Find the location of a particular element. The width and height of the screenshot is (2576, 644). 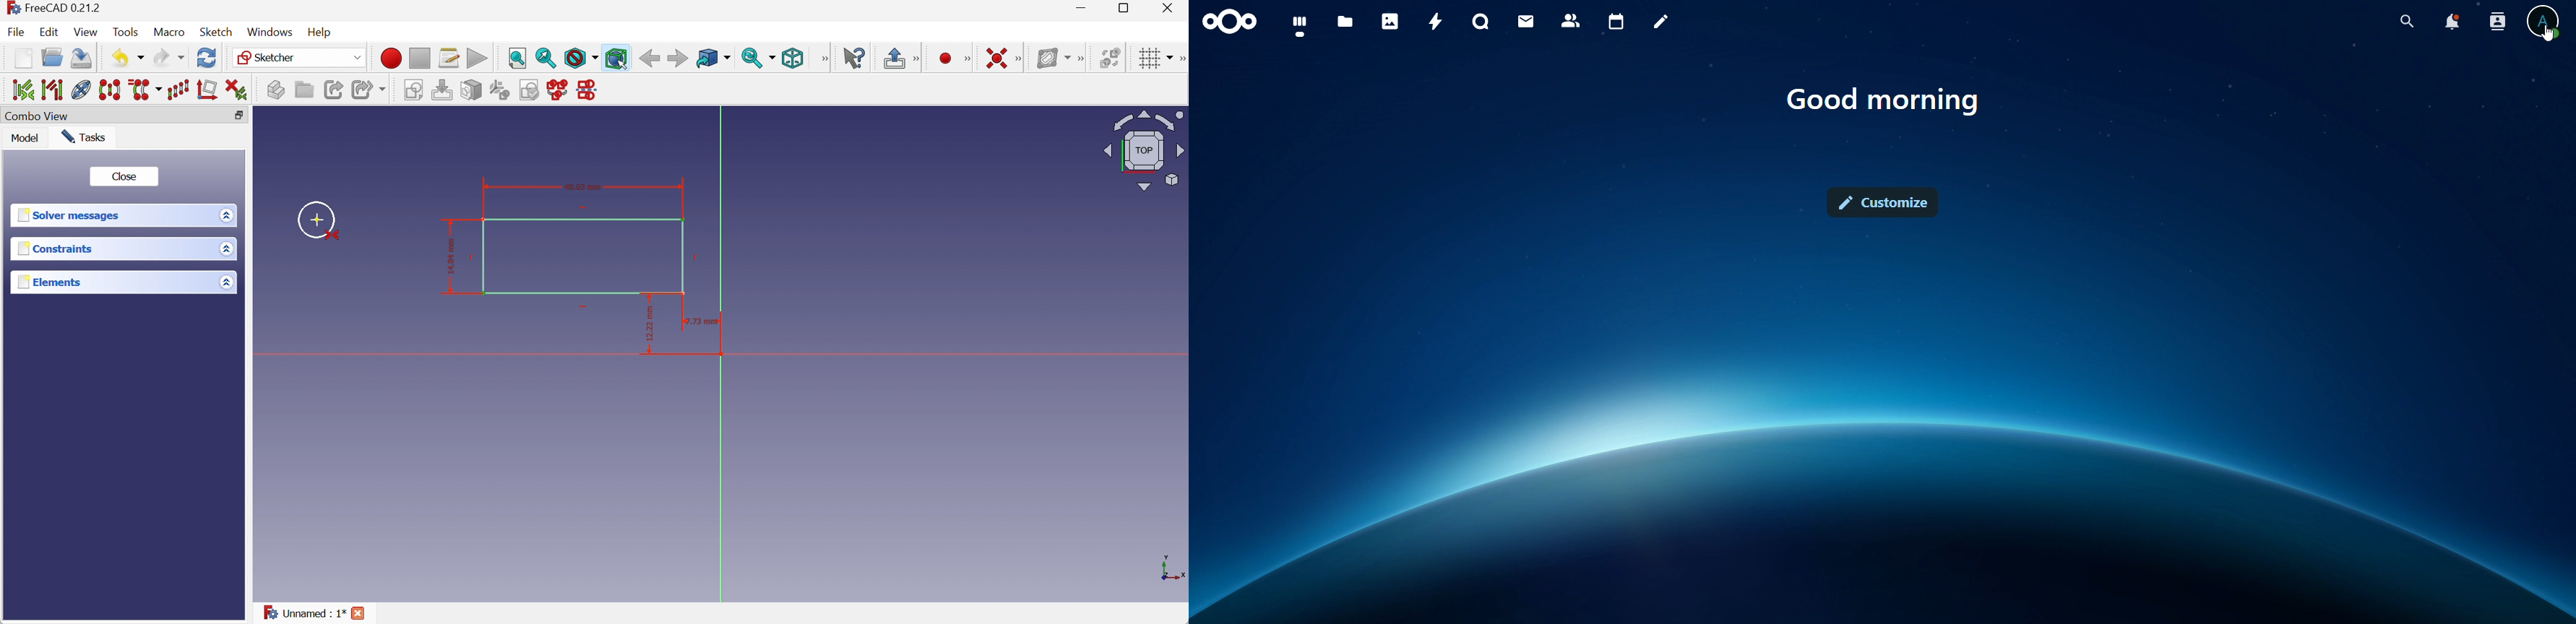

Close is located at coordinates (127, 176).